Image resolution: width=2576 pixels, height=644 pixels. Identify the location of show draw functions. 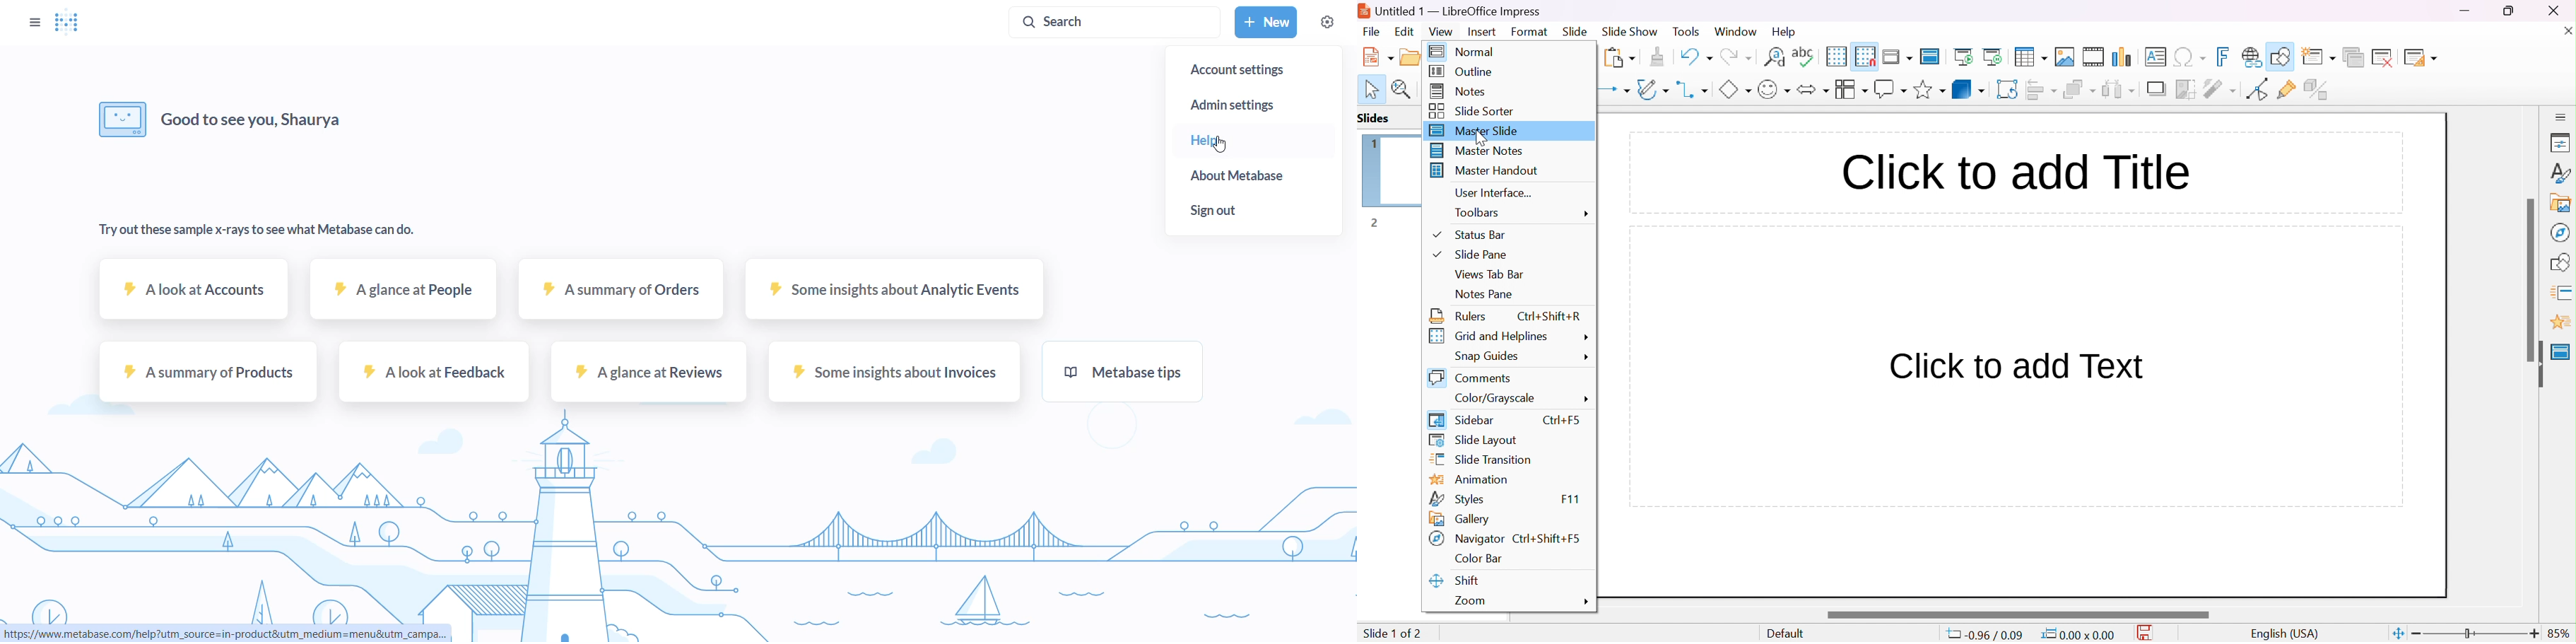
(2283, 55).